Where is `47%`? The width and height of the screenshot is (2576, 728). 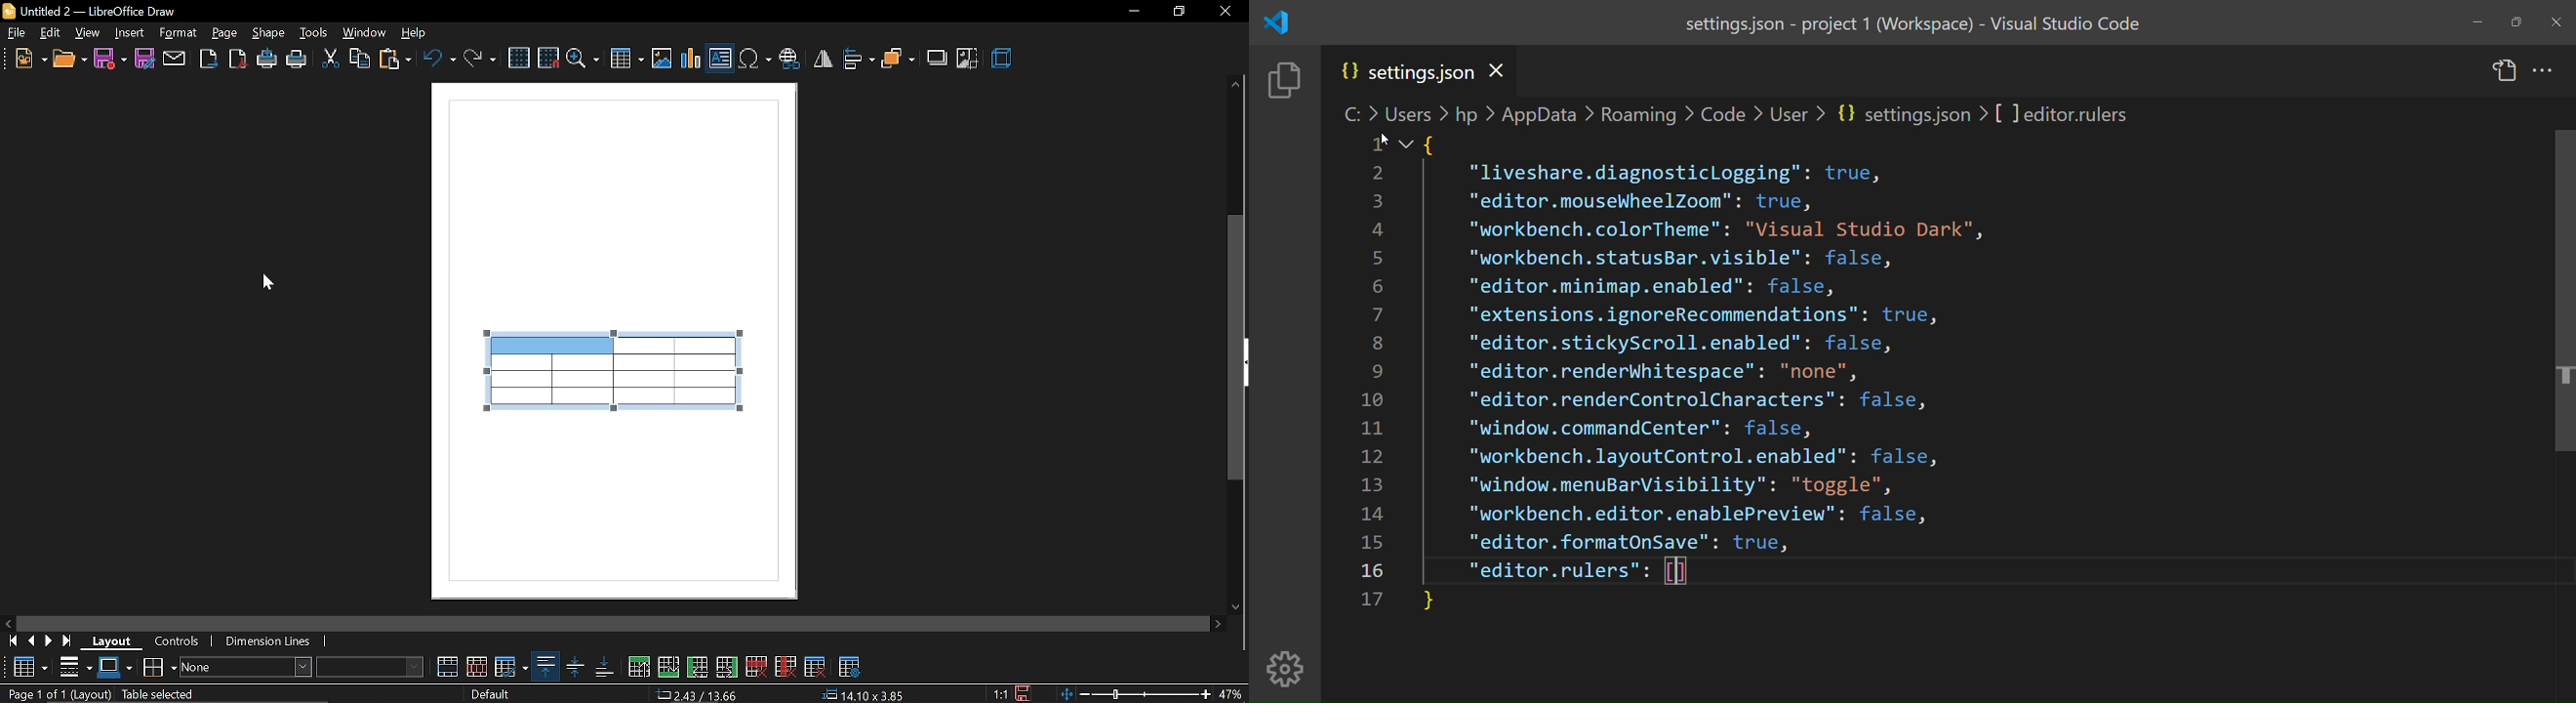 47% is located at coordinates (1234, 694).